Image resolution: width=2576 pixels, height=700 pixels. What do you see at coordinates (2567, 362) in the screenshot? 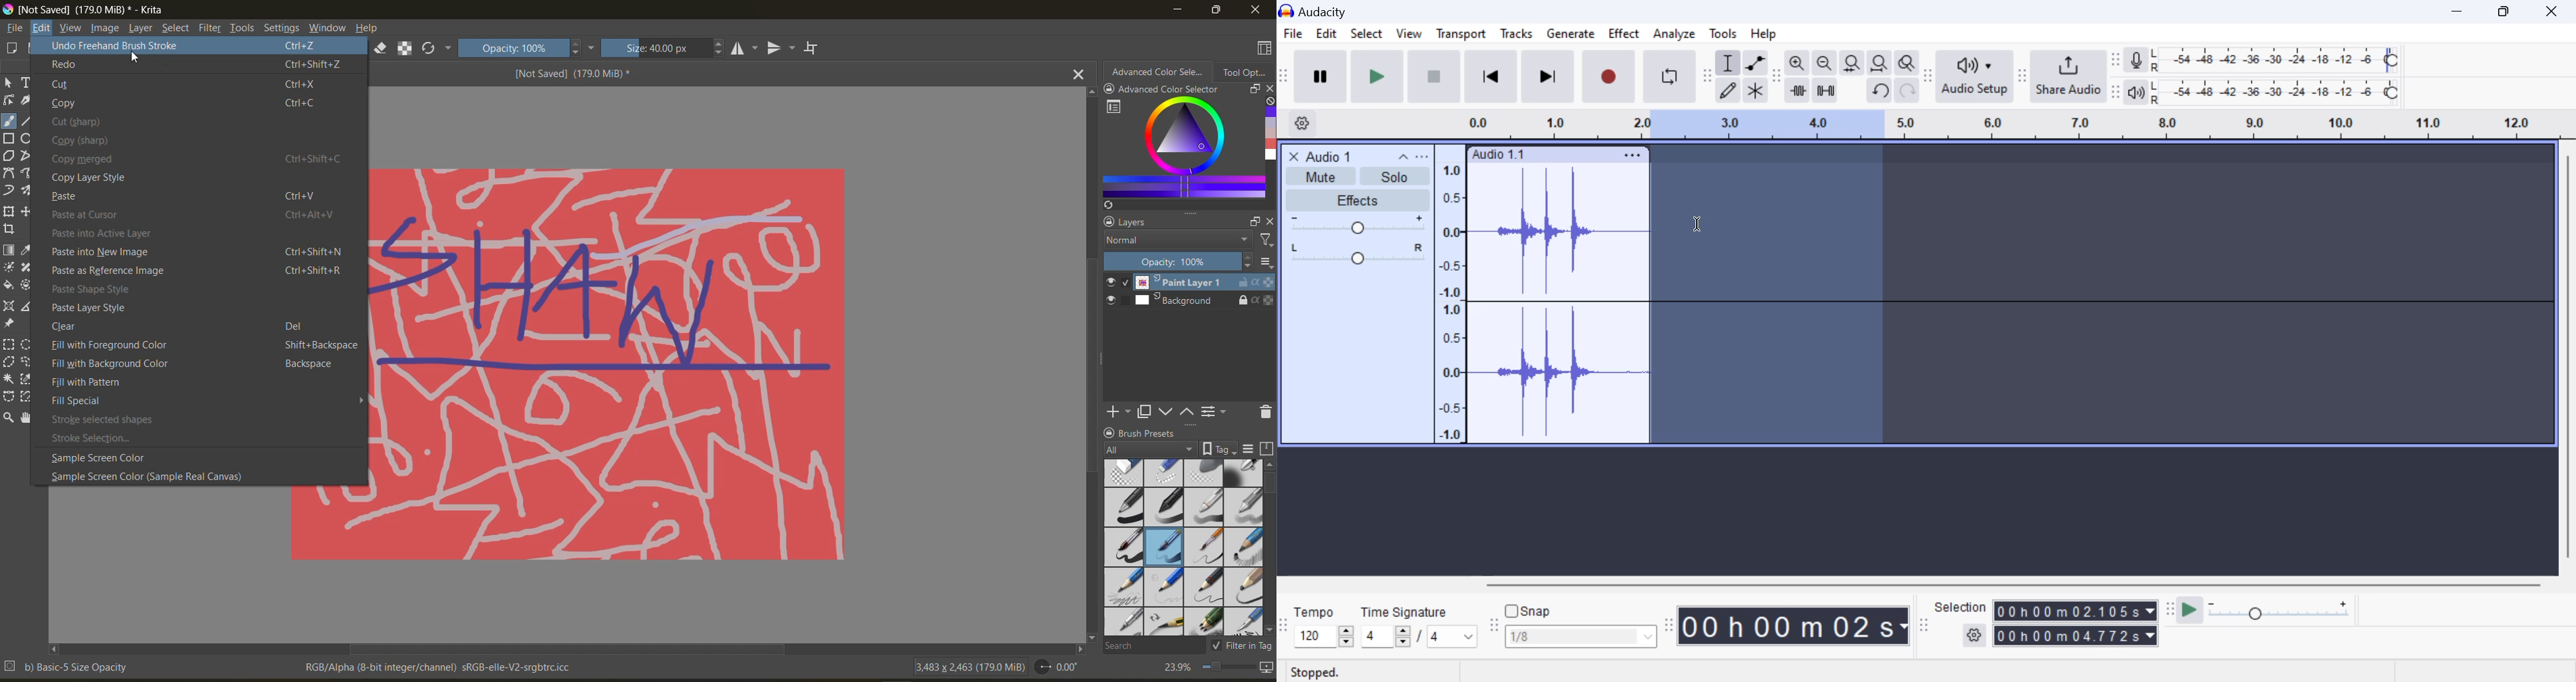
I see `vertical scrollbar` at bounding box center [2567, 362].